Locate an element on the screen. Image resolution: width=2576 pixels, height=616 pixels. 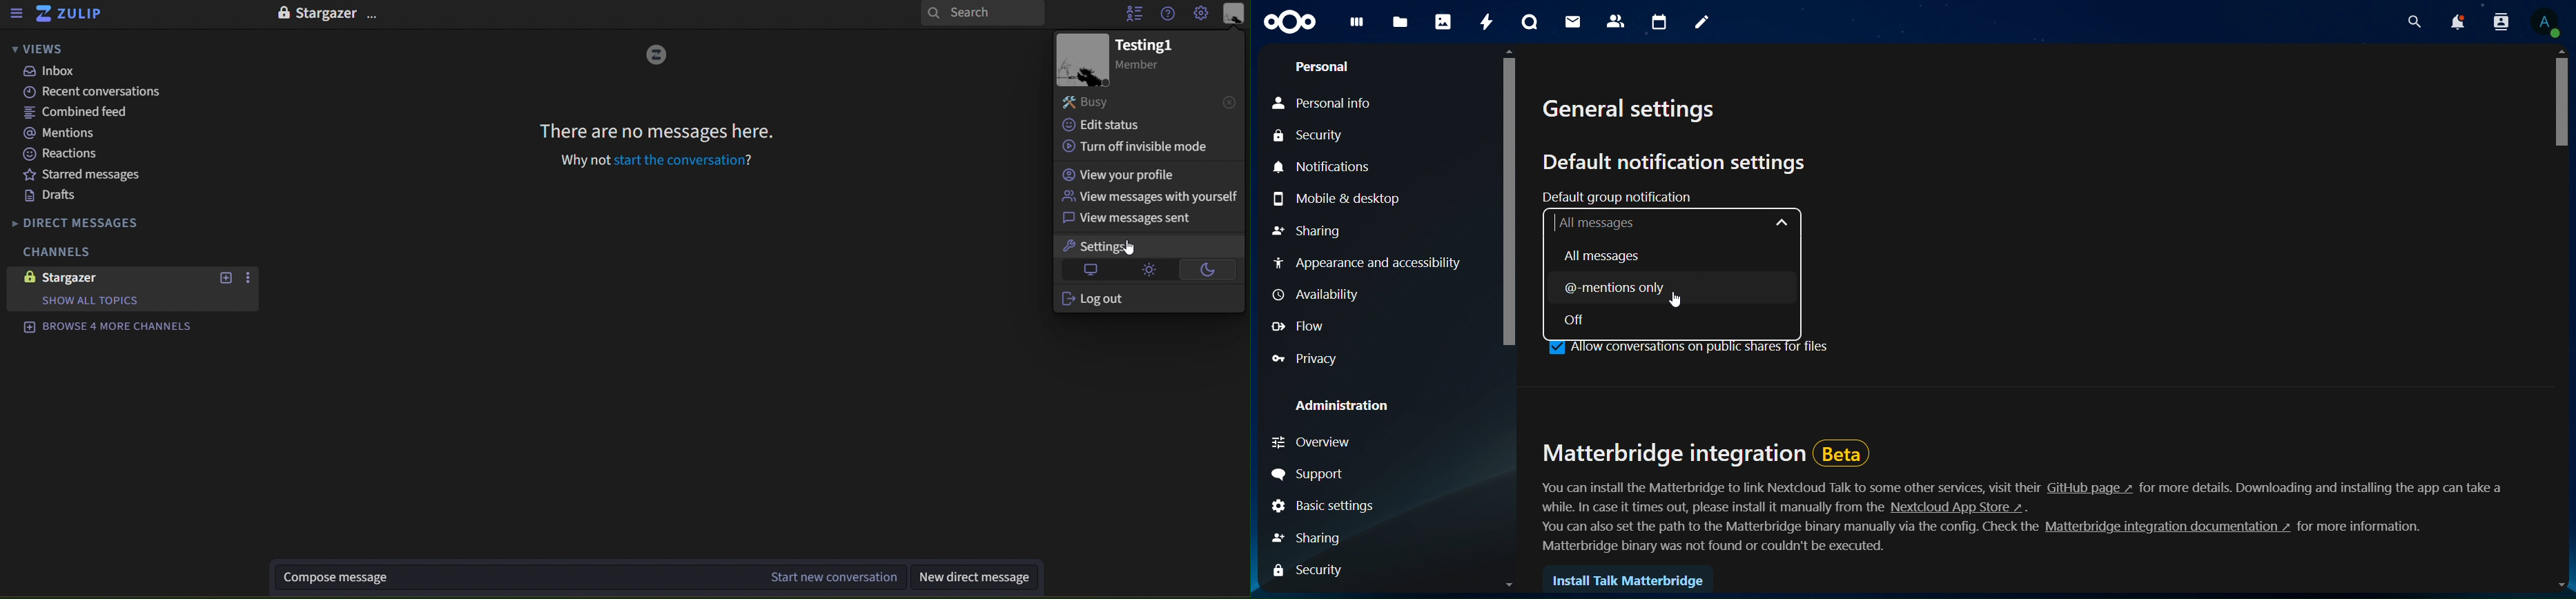
support is located at coordinates (1314, 473).